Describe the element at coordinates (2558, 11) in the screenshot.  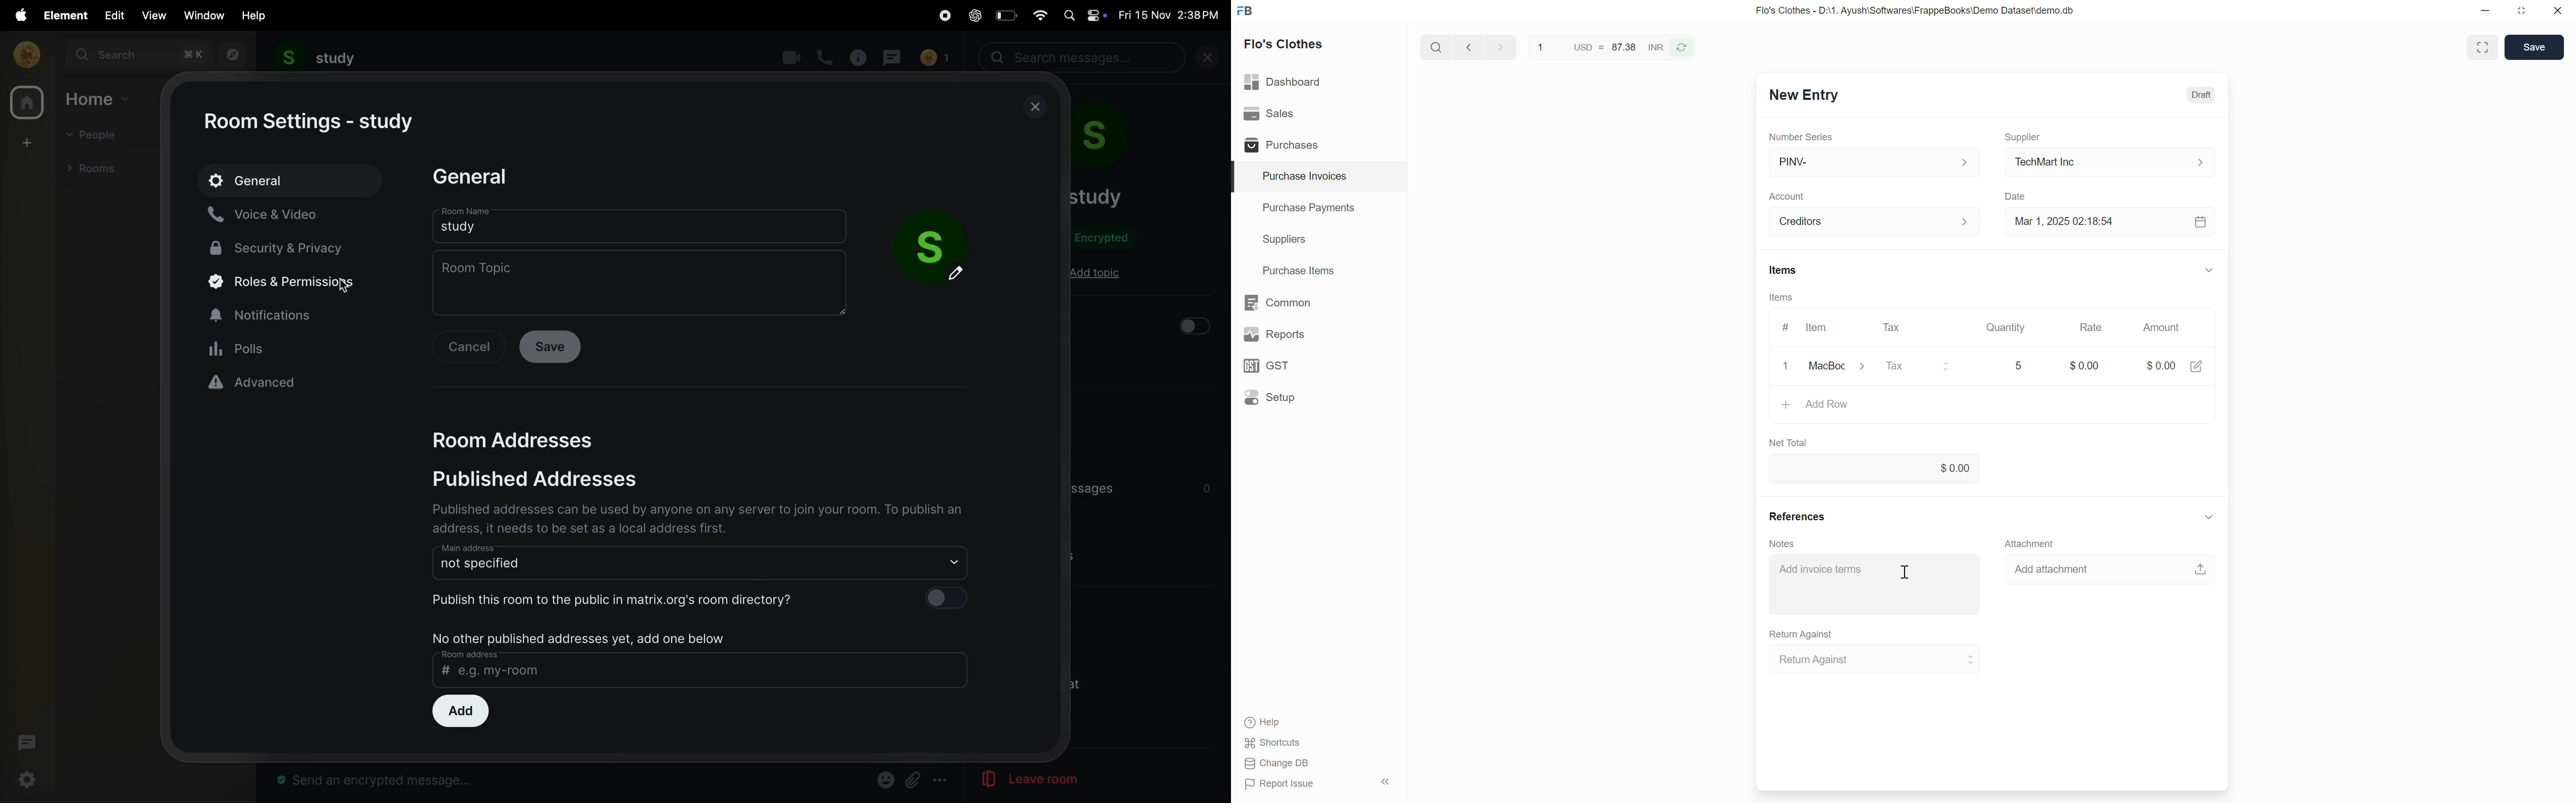
I see `Close` at that location.